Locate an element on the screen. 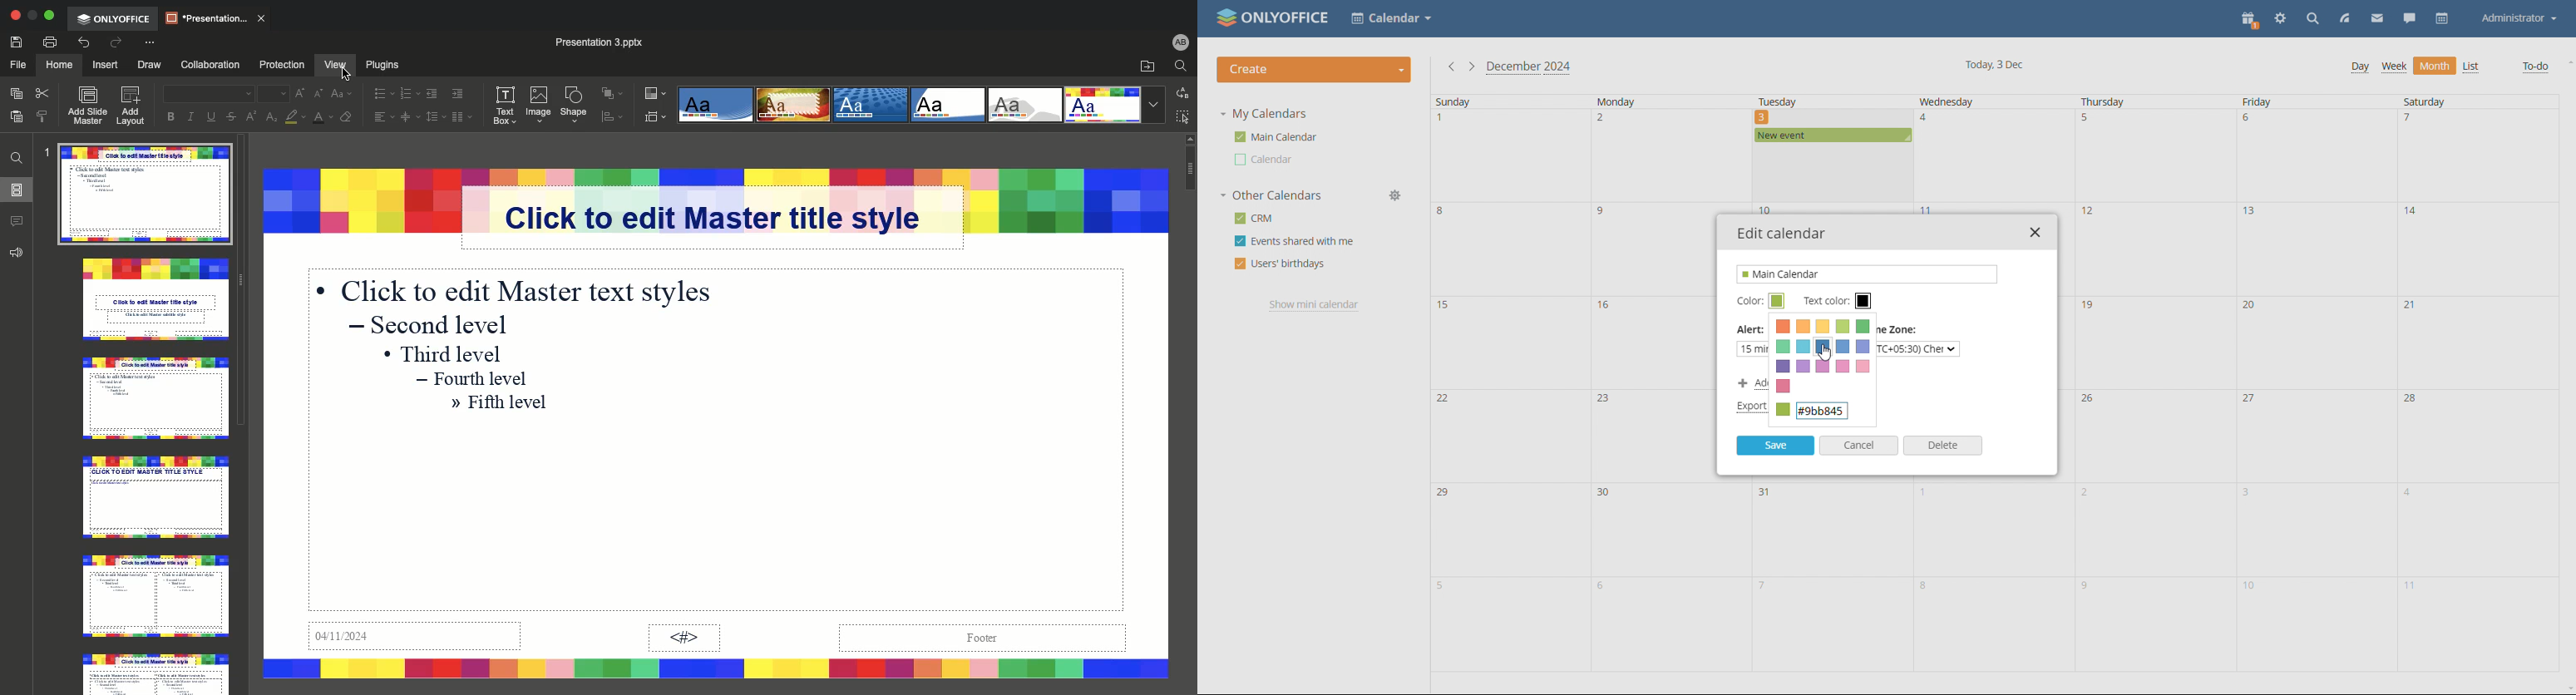 The height and width of the screenshot is (700, 2576). cancel is located at coordinates (1859, 445).